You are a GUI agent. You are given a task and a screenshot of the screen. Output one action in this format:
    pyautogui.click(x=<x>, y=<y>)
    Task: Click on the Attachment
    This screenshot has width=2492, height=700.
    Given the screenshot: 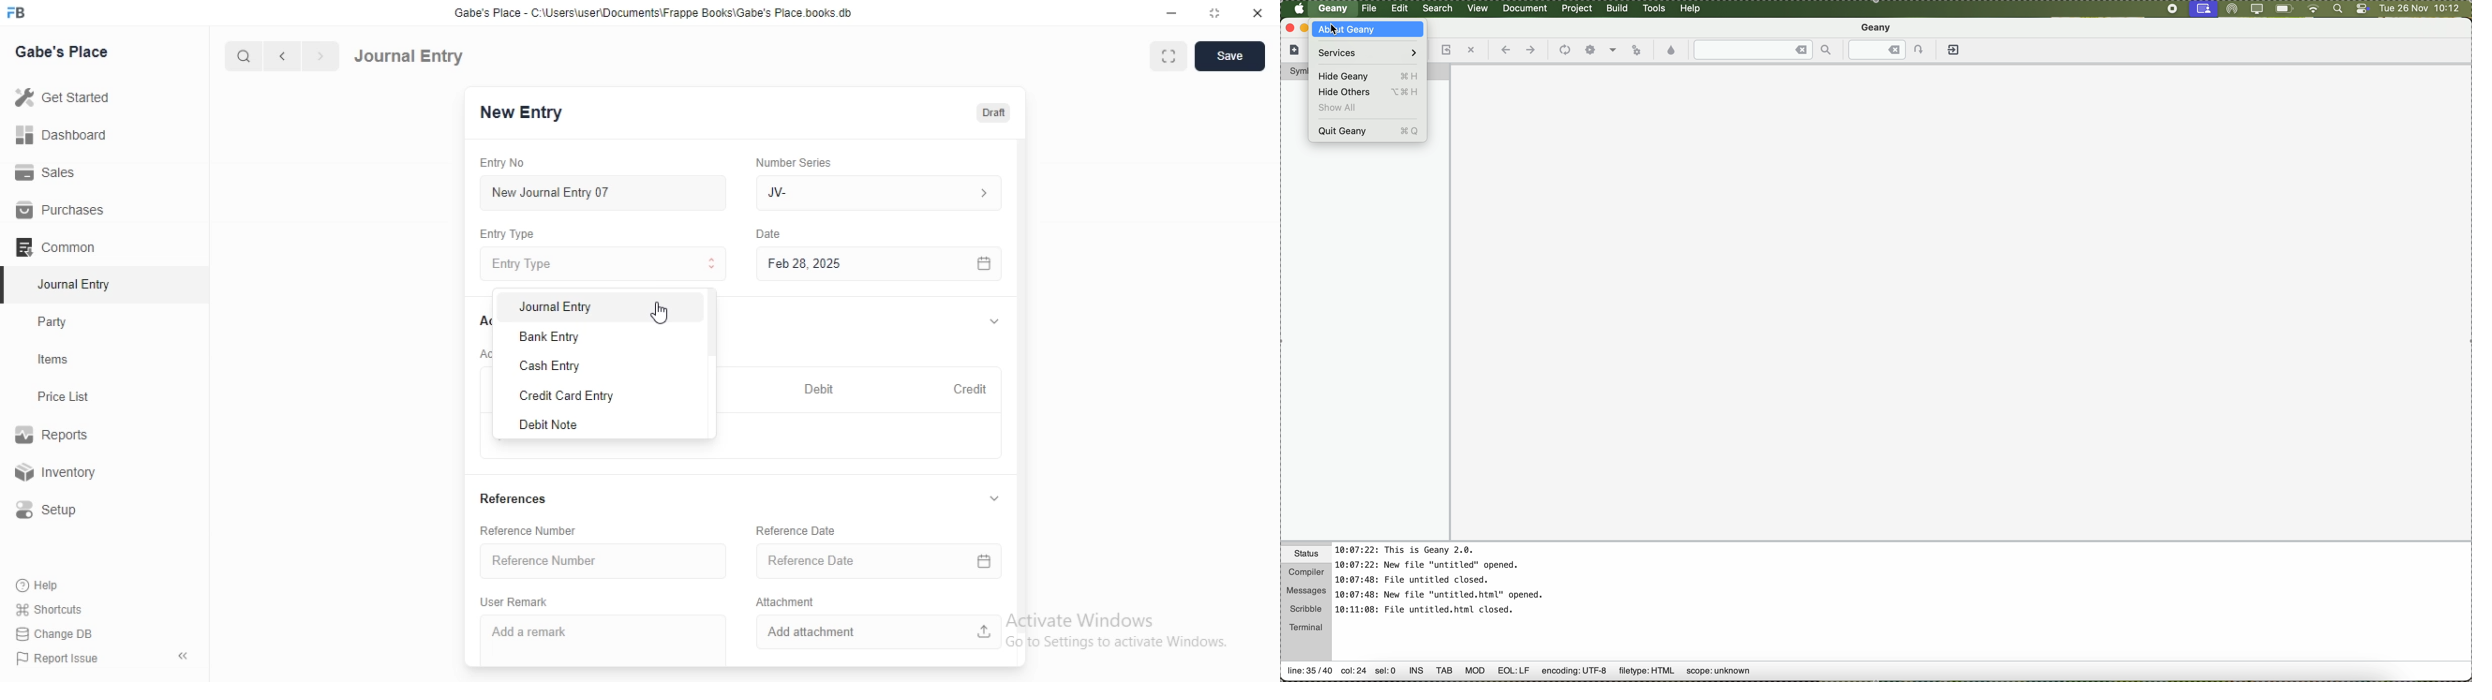 What is the action you would take?
    pyautogui.click(x=782, y=602)
    